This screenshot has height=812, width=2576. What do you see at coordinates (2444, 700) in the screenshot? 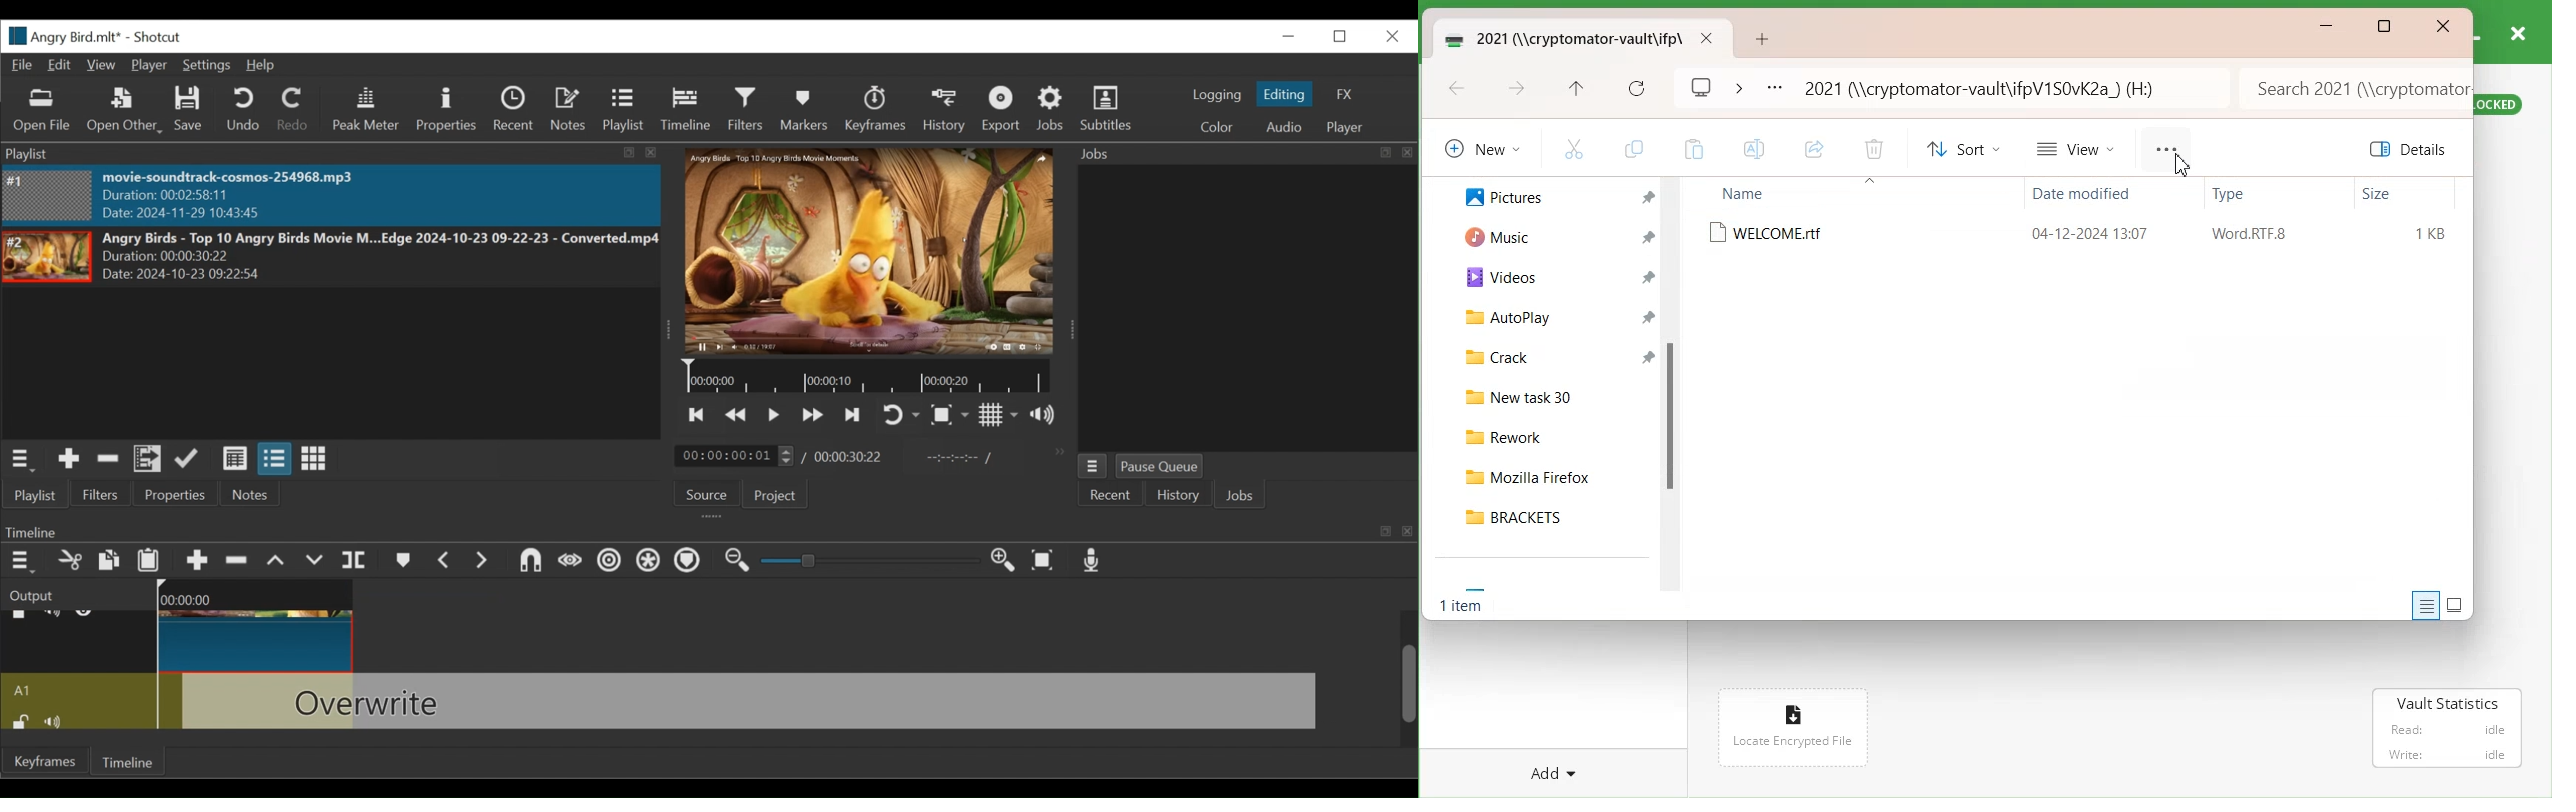
I see `Vault Statistics` at bounding box center [2444, 700].